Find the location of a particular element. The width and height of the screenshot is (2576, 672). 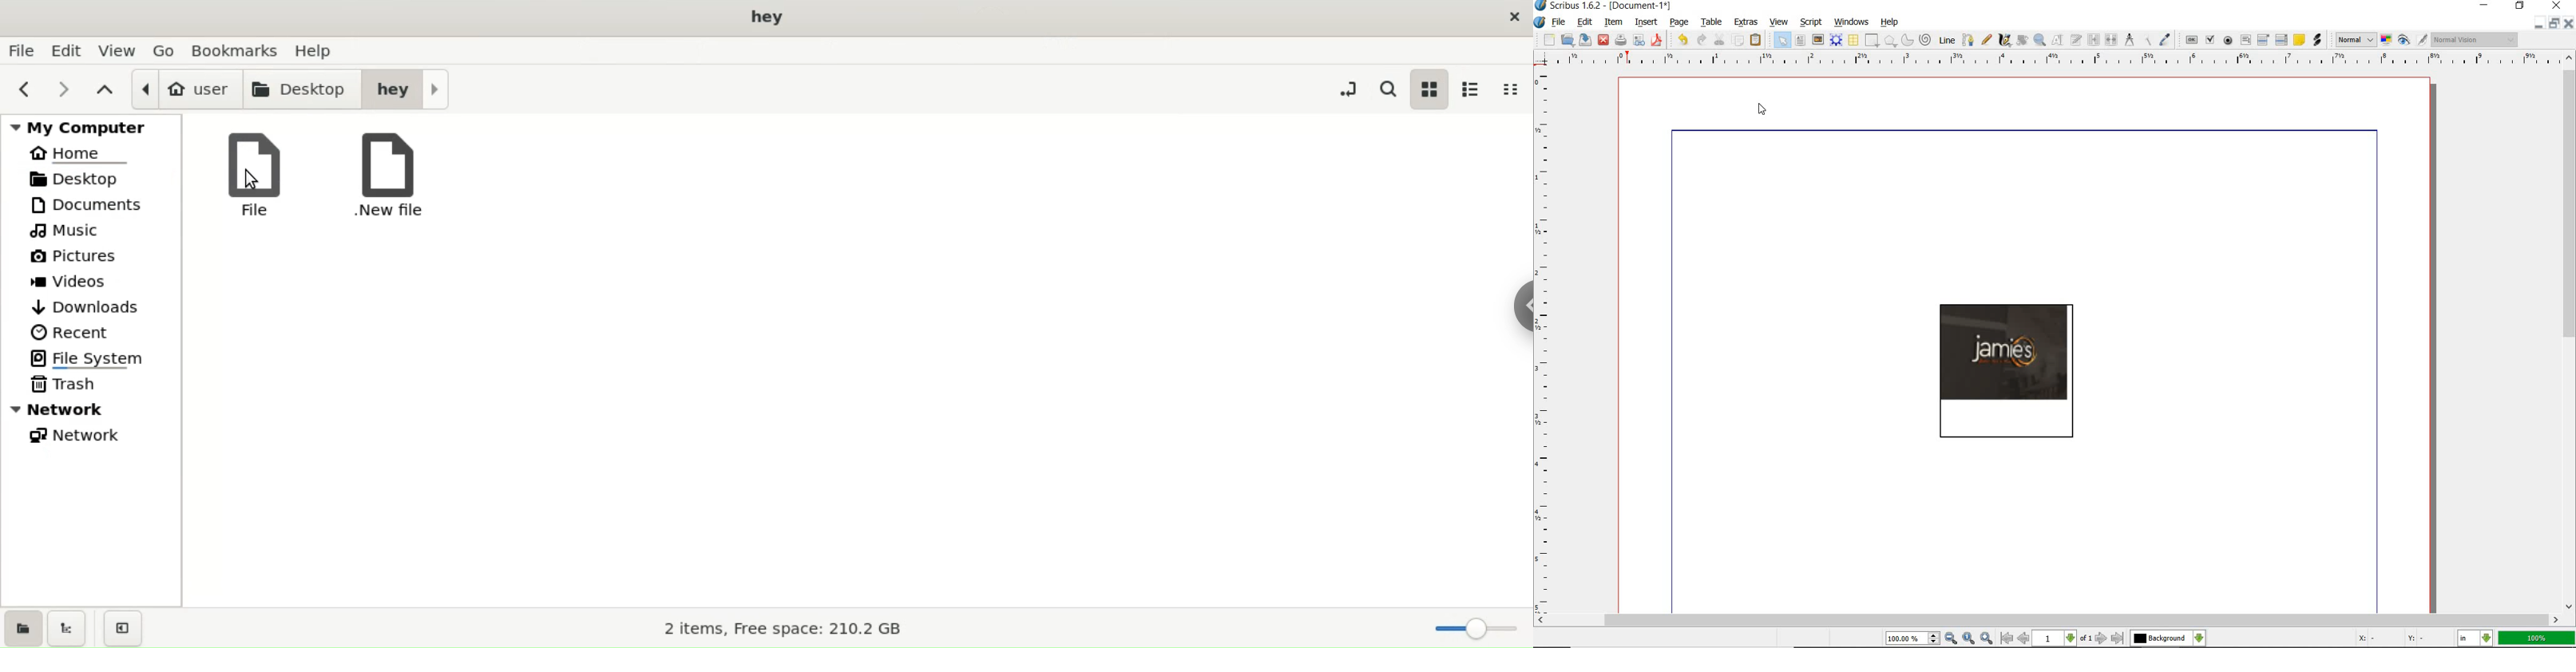

table is located at coordinates (1713, 23).